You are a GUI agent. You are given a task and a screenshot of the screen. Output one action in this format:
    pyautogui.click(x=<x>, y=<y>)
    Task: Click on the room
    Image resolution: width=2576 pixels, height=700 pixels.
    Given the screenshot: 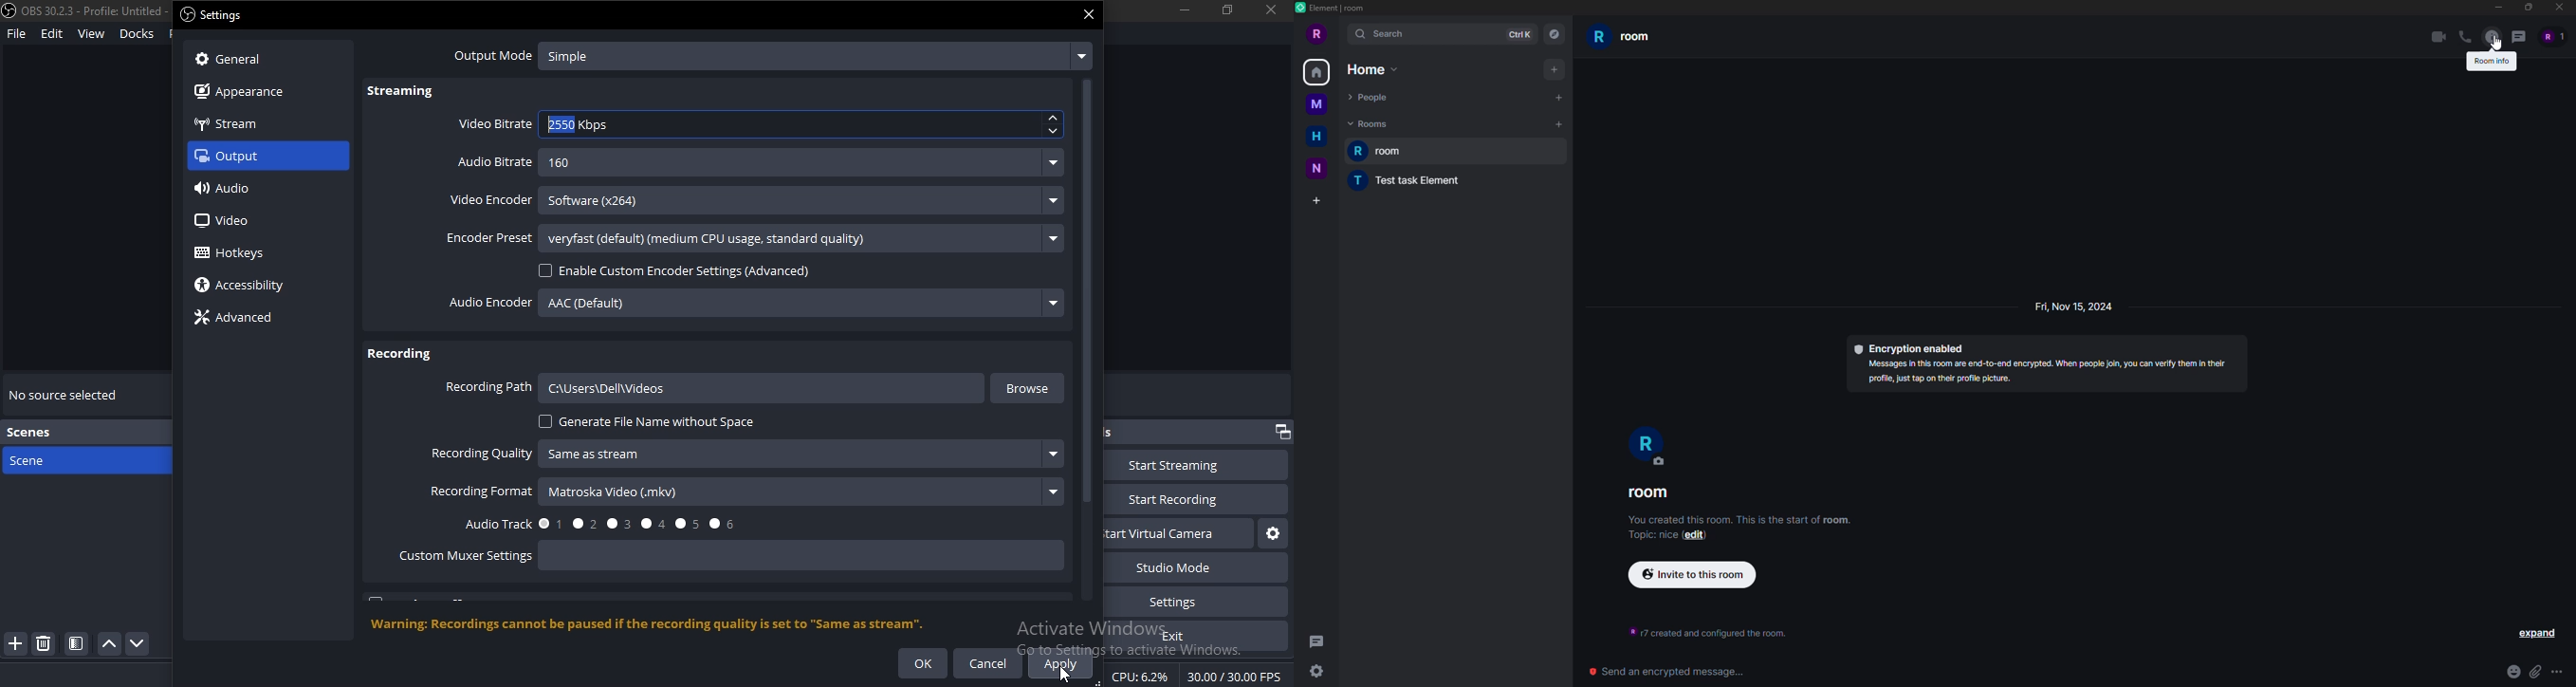 What is the action you would take?
    pyautogui.click(x=1652, y=495)
    